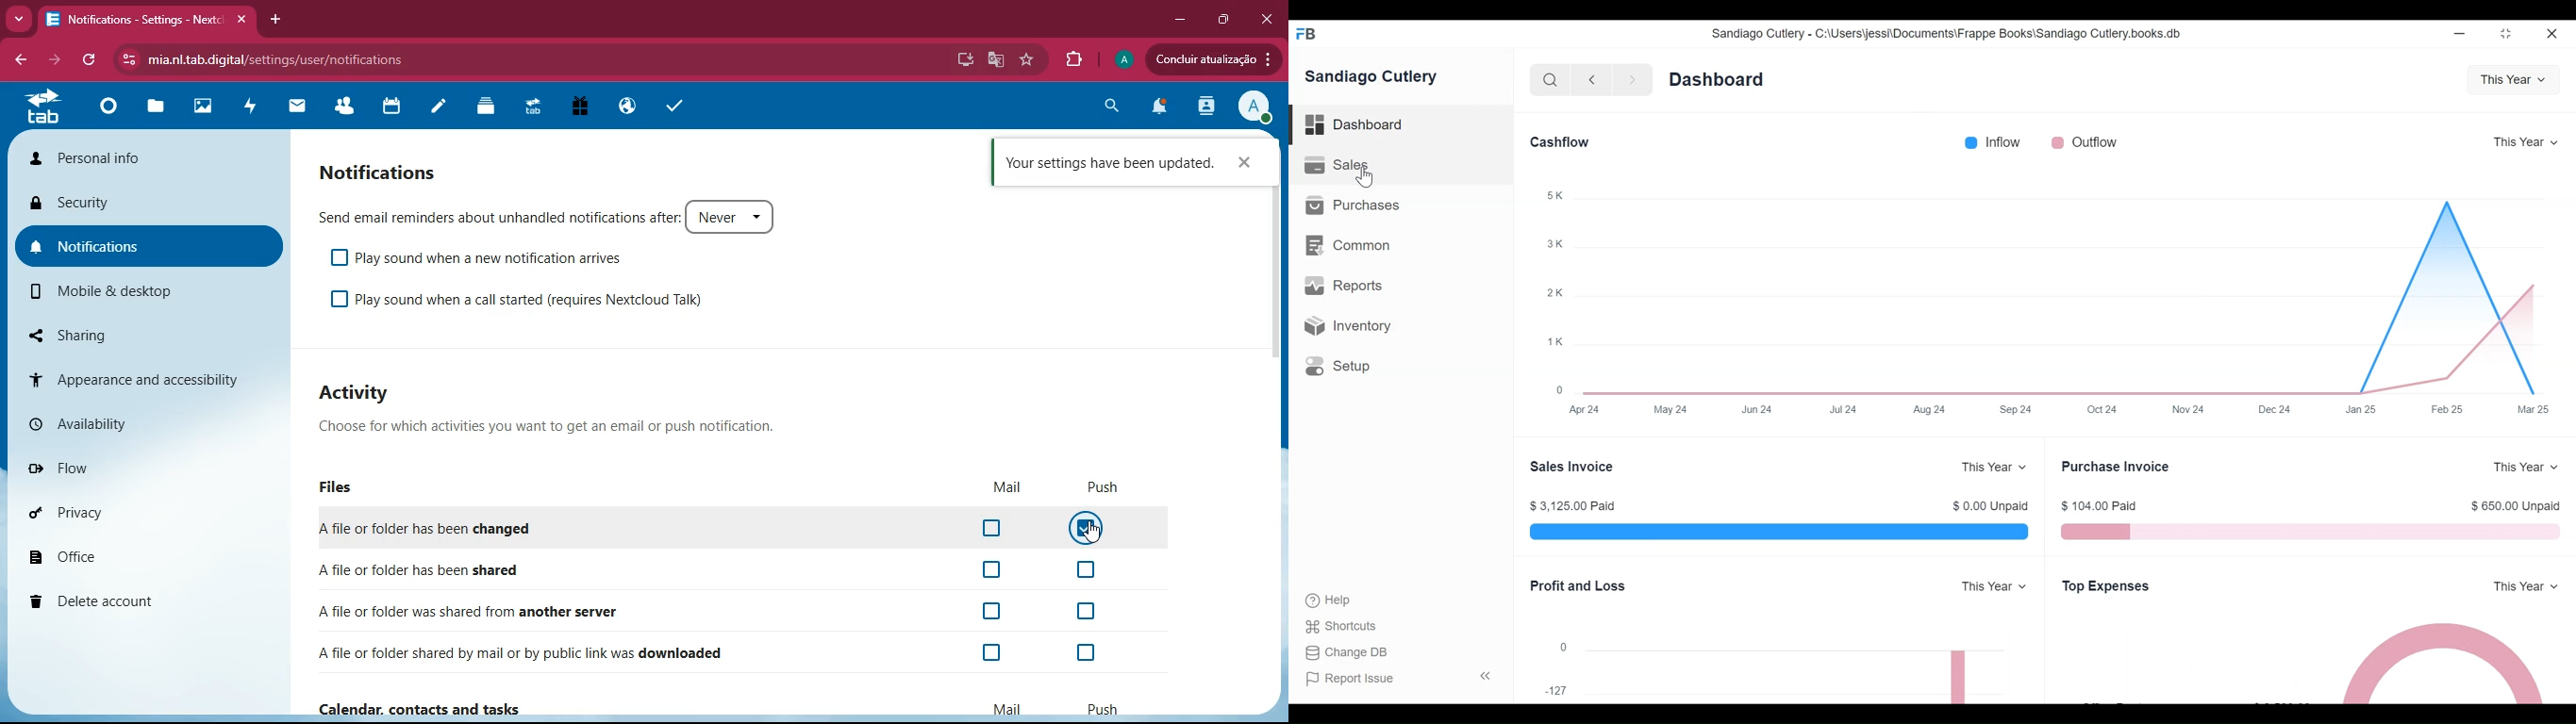 This screenshot has width=2576, height=728. What do you see at coordinates (1332, 600) in the screenshot?
I see `Help` at bounding box center [1332, 600].